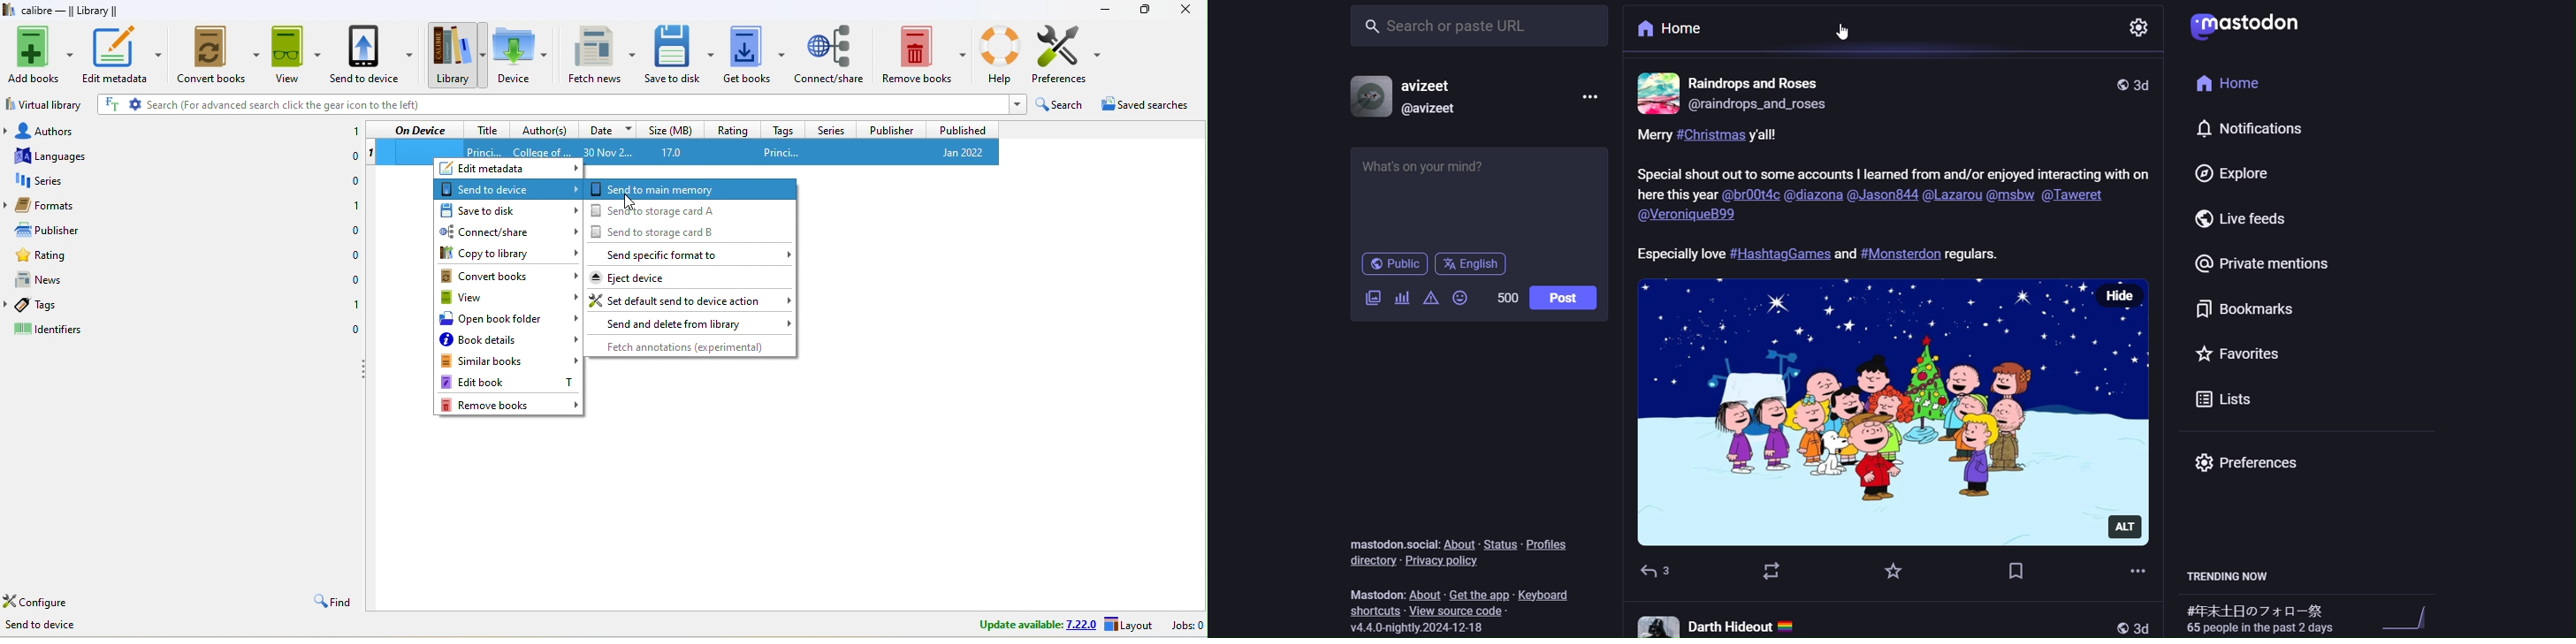 This screenshot has height=644, width=2576. I want to click on 30 nov 2, so click(614, 149).